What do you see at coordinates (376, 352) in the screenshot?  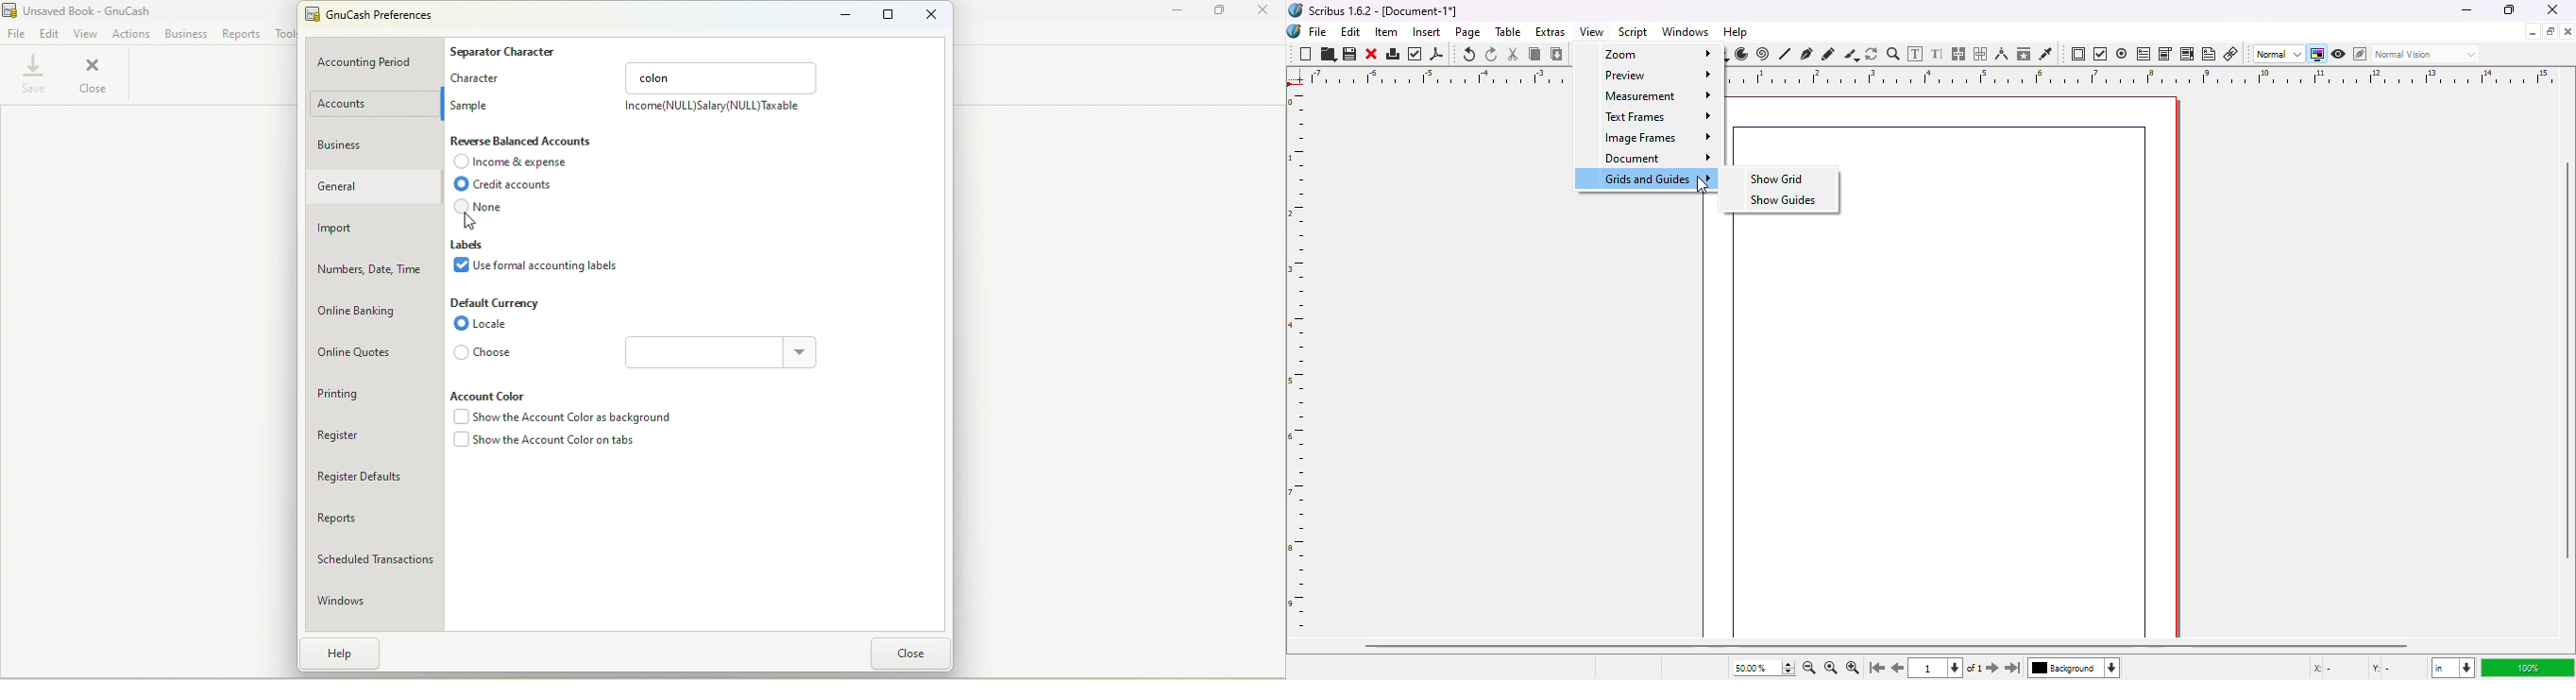 I see `Online quotes` at bounding box center [376, 352].